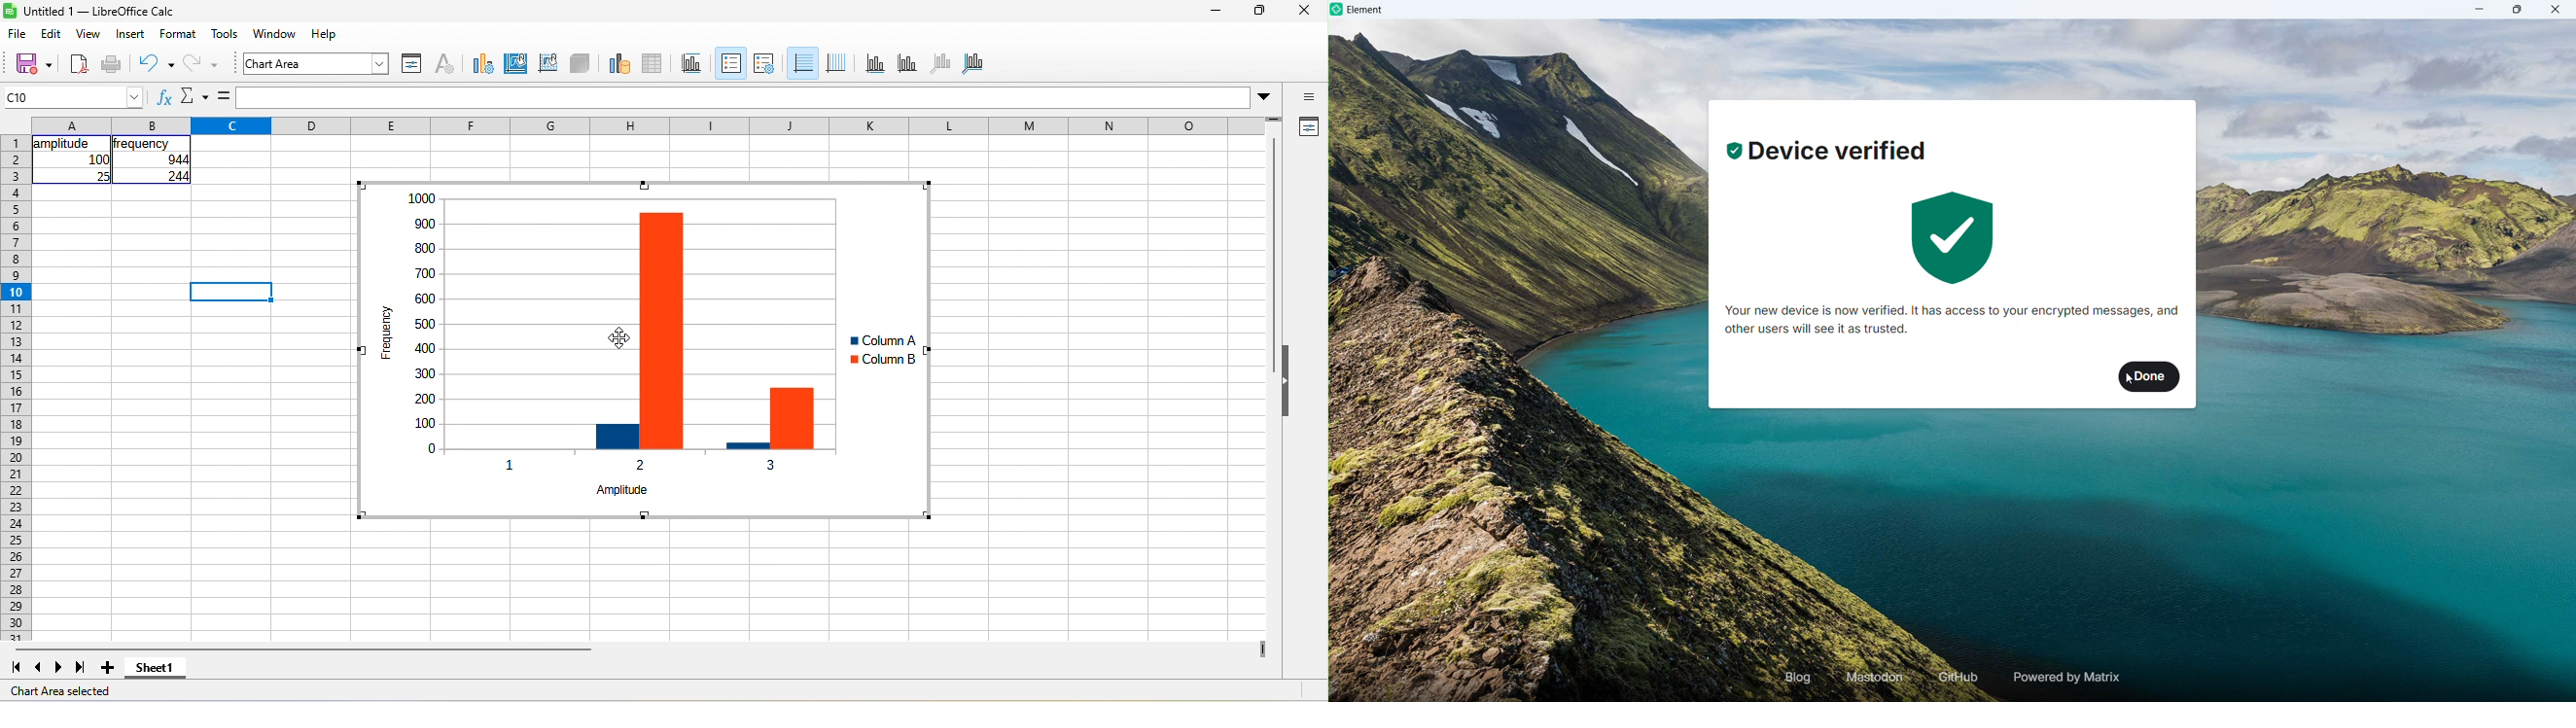 The height and width of the screenshot is (728, 2576). What do you see at coordinates (619, 64) in the screenshot?
I see `data range` at bounding box center [619, 64].